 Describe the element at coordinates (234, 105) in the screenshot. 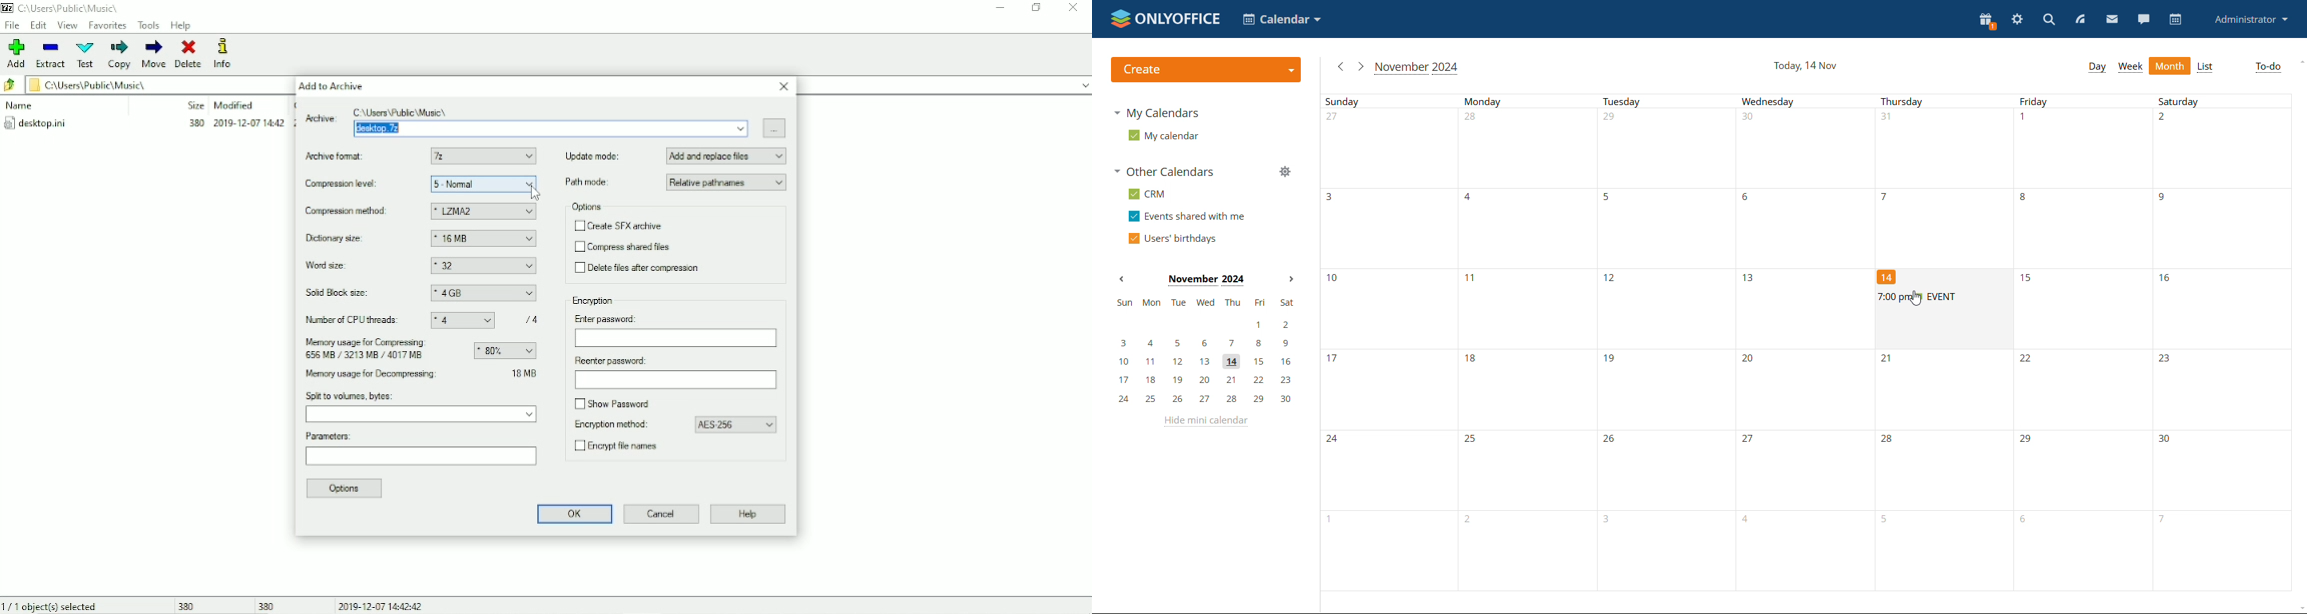

I see `Modified` at that location.